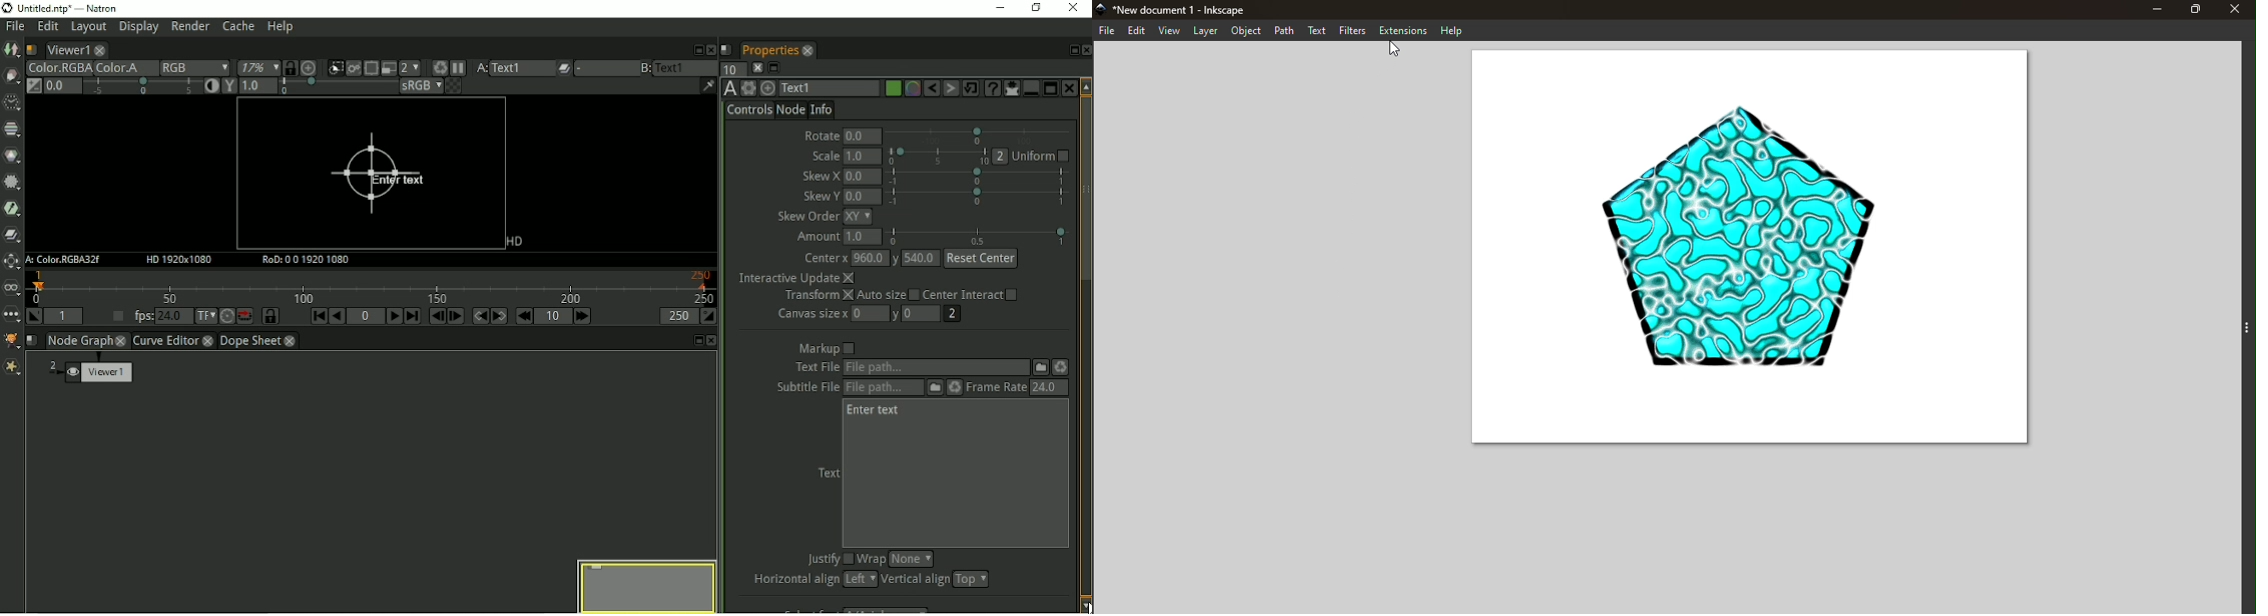 The width and height of the screenshot is (2268, 616). What do you see at coordinates (915, 579) in the screenshot?
I see `Vertical align` at bounding box center [915, 579].